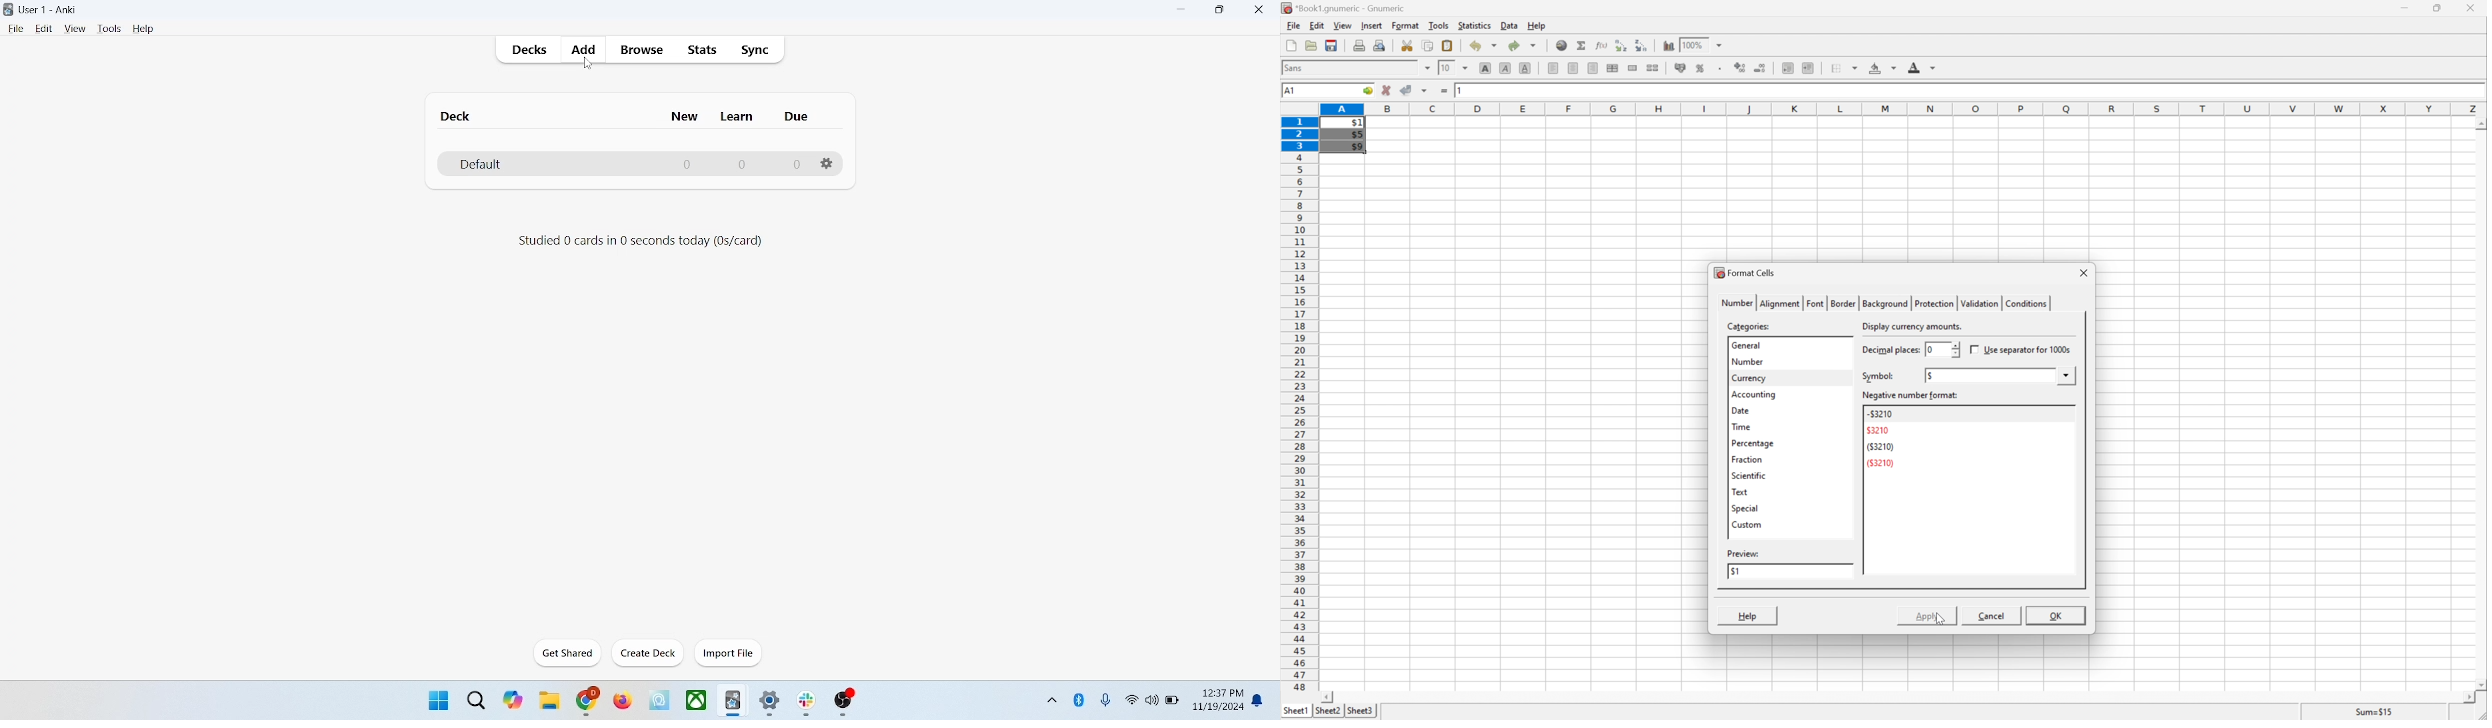 Image resolution: width=2492 pixels, height=728 pixels. What do you see at coordinates (2022, 349) in the screenshot?
I see `use separator for 1000s` at bounding box center [2022, 349].